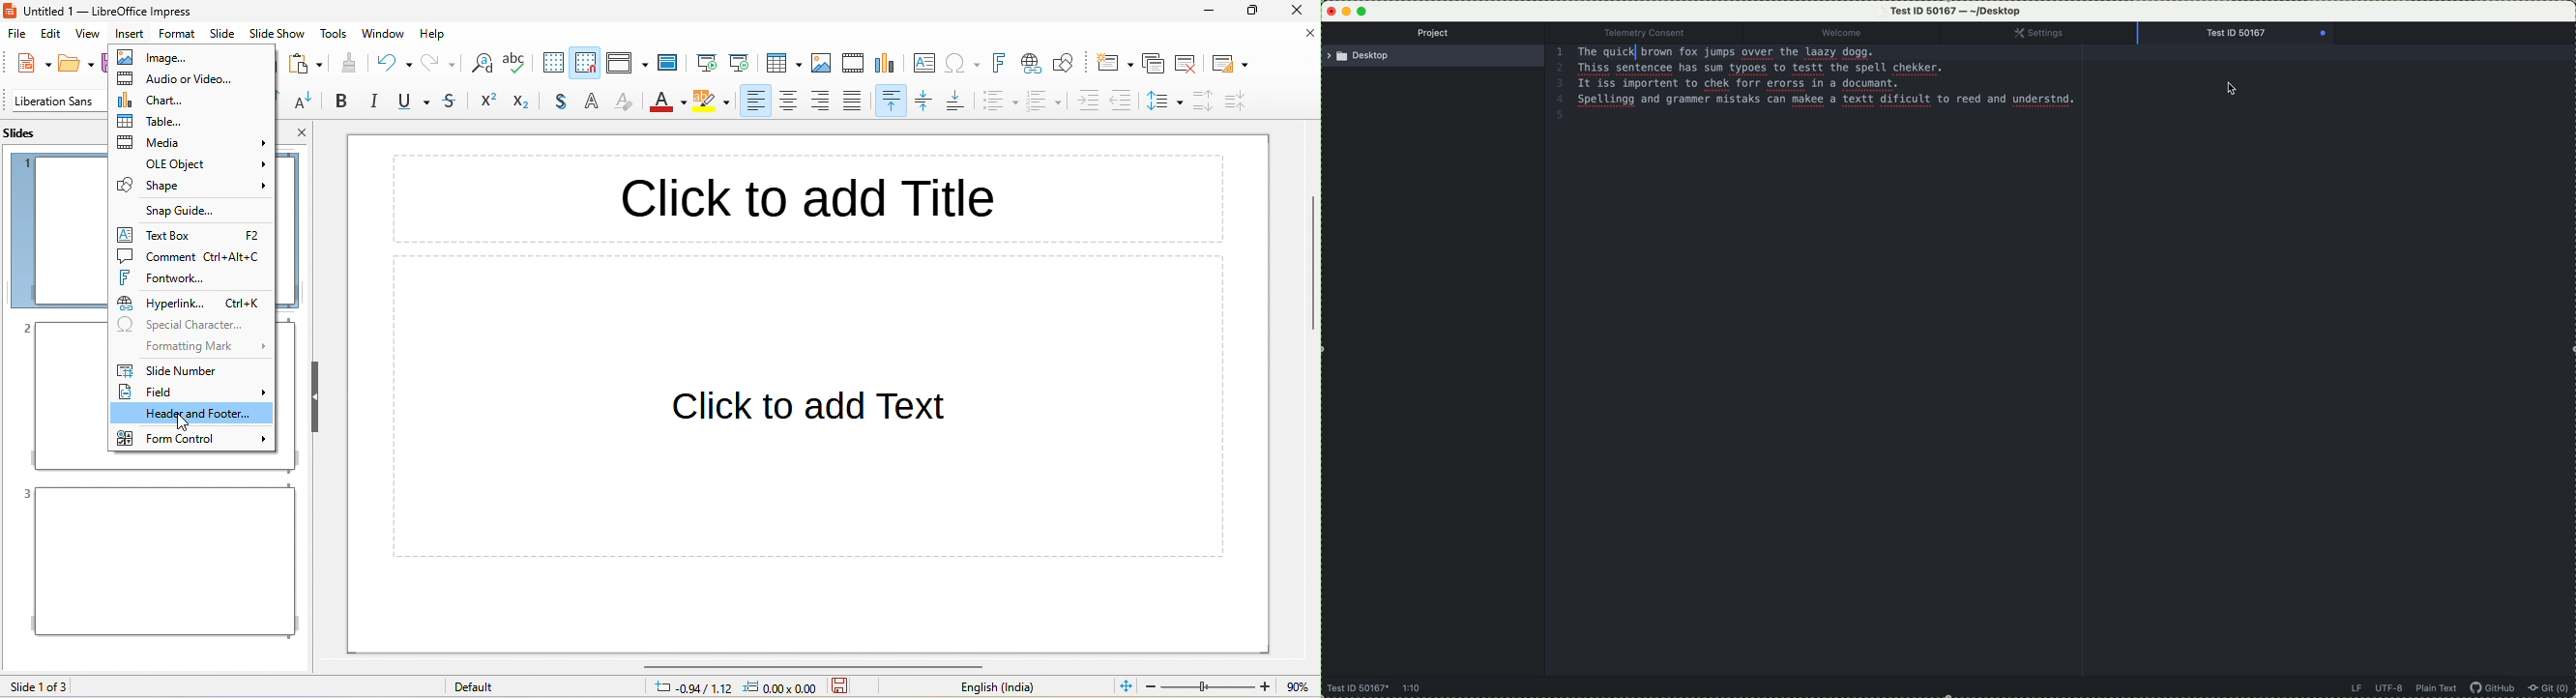  I want to click on desktop location, so click(1436, 58).